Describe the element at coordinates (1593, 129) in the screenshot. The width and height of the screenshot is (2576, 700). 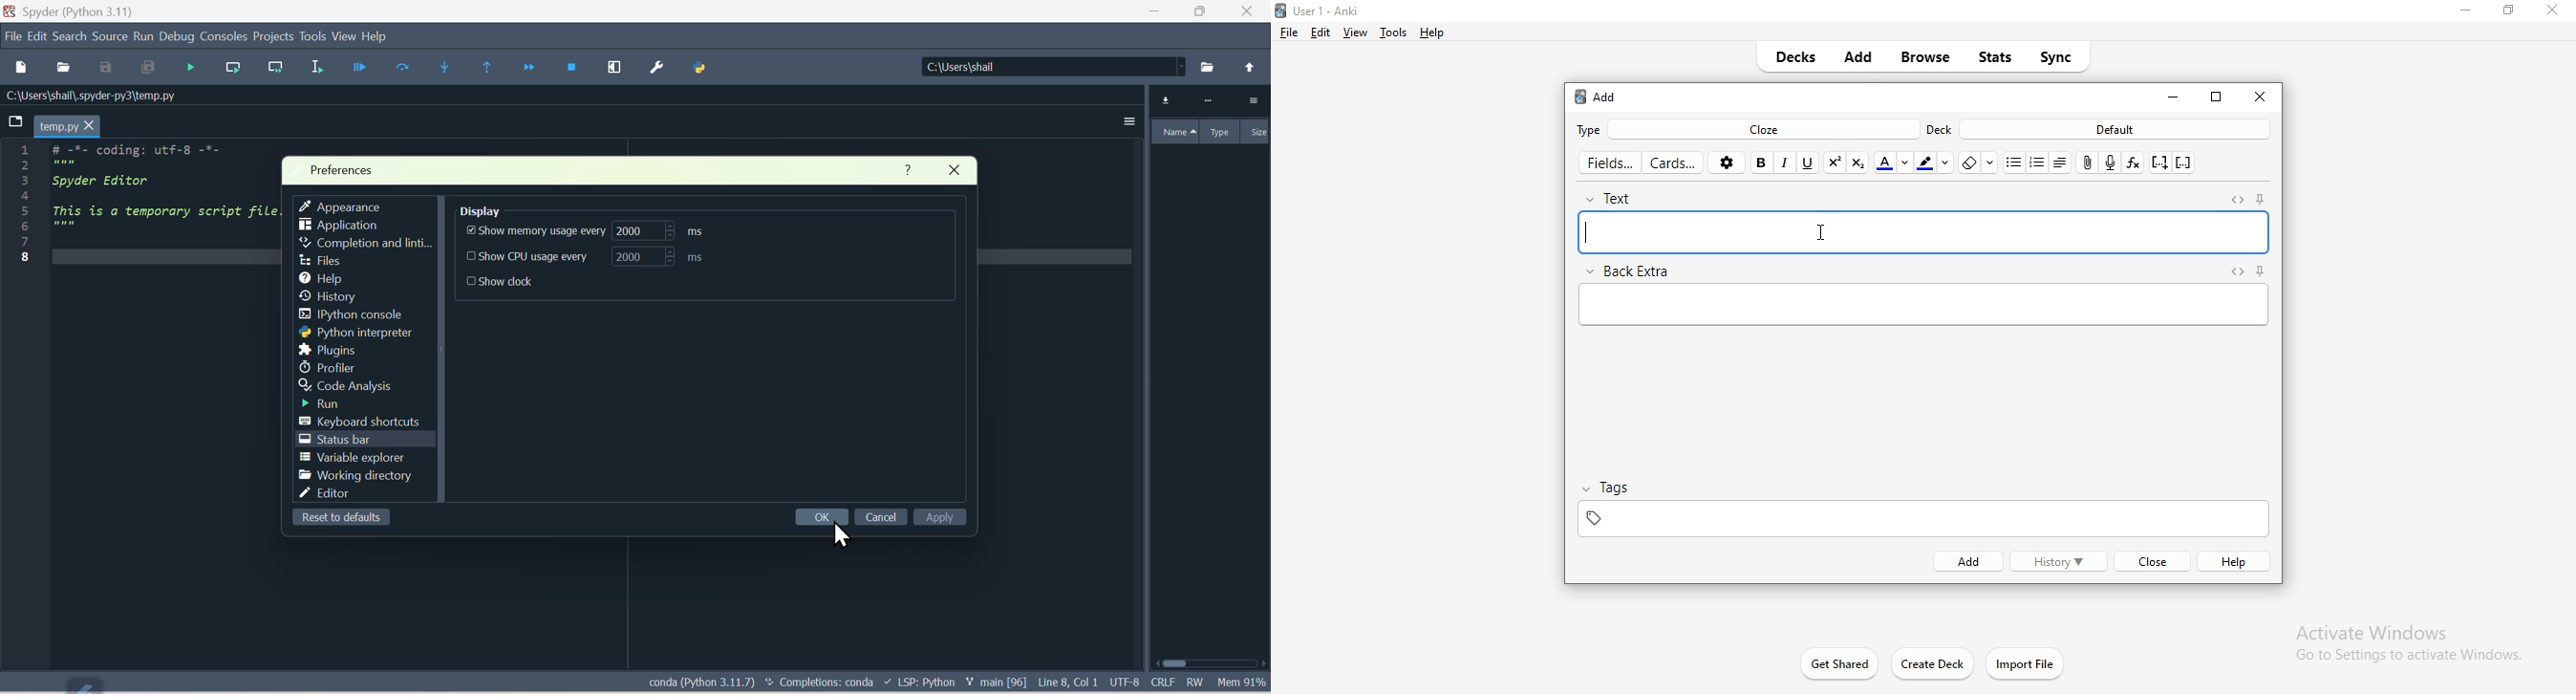
I see `type` at that location.